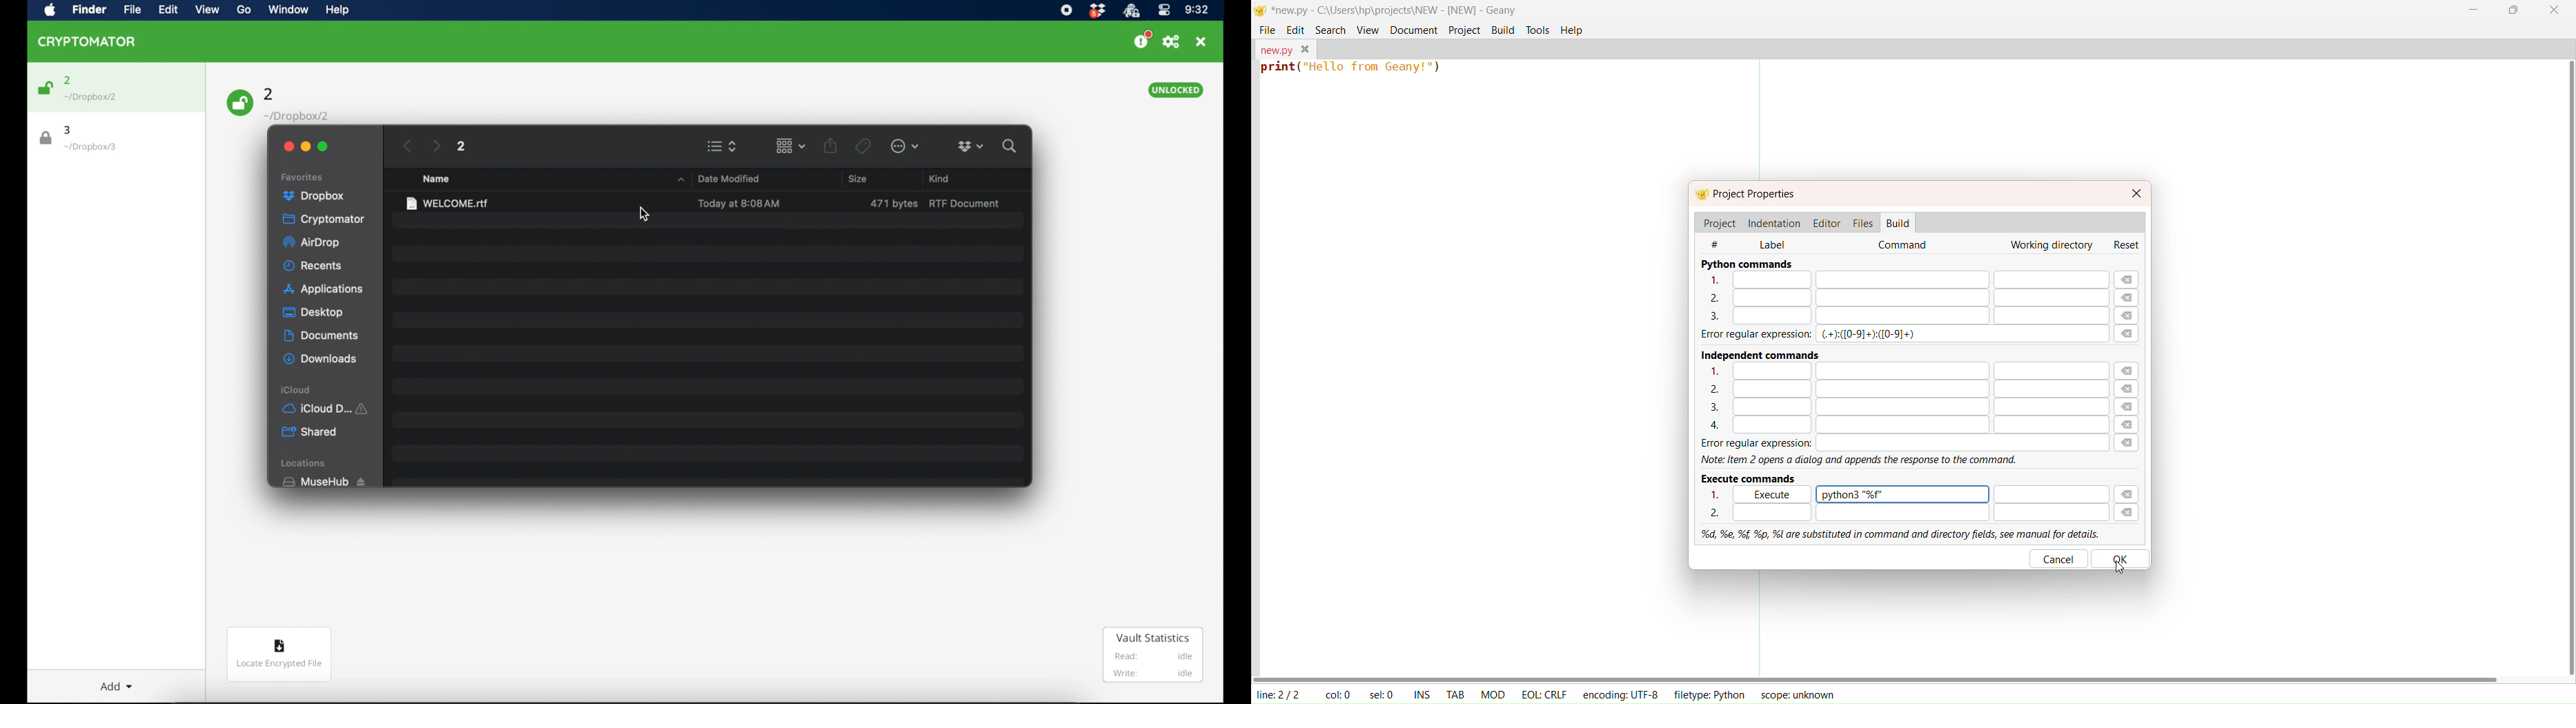 The width and height of the screenshot is (2576, 728). I want to click on next, so click(436, 147).